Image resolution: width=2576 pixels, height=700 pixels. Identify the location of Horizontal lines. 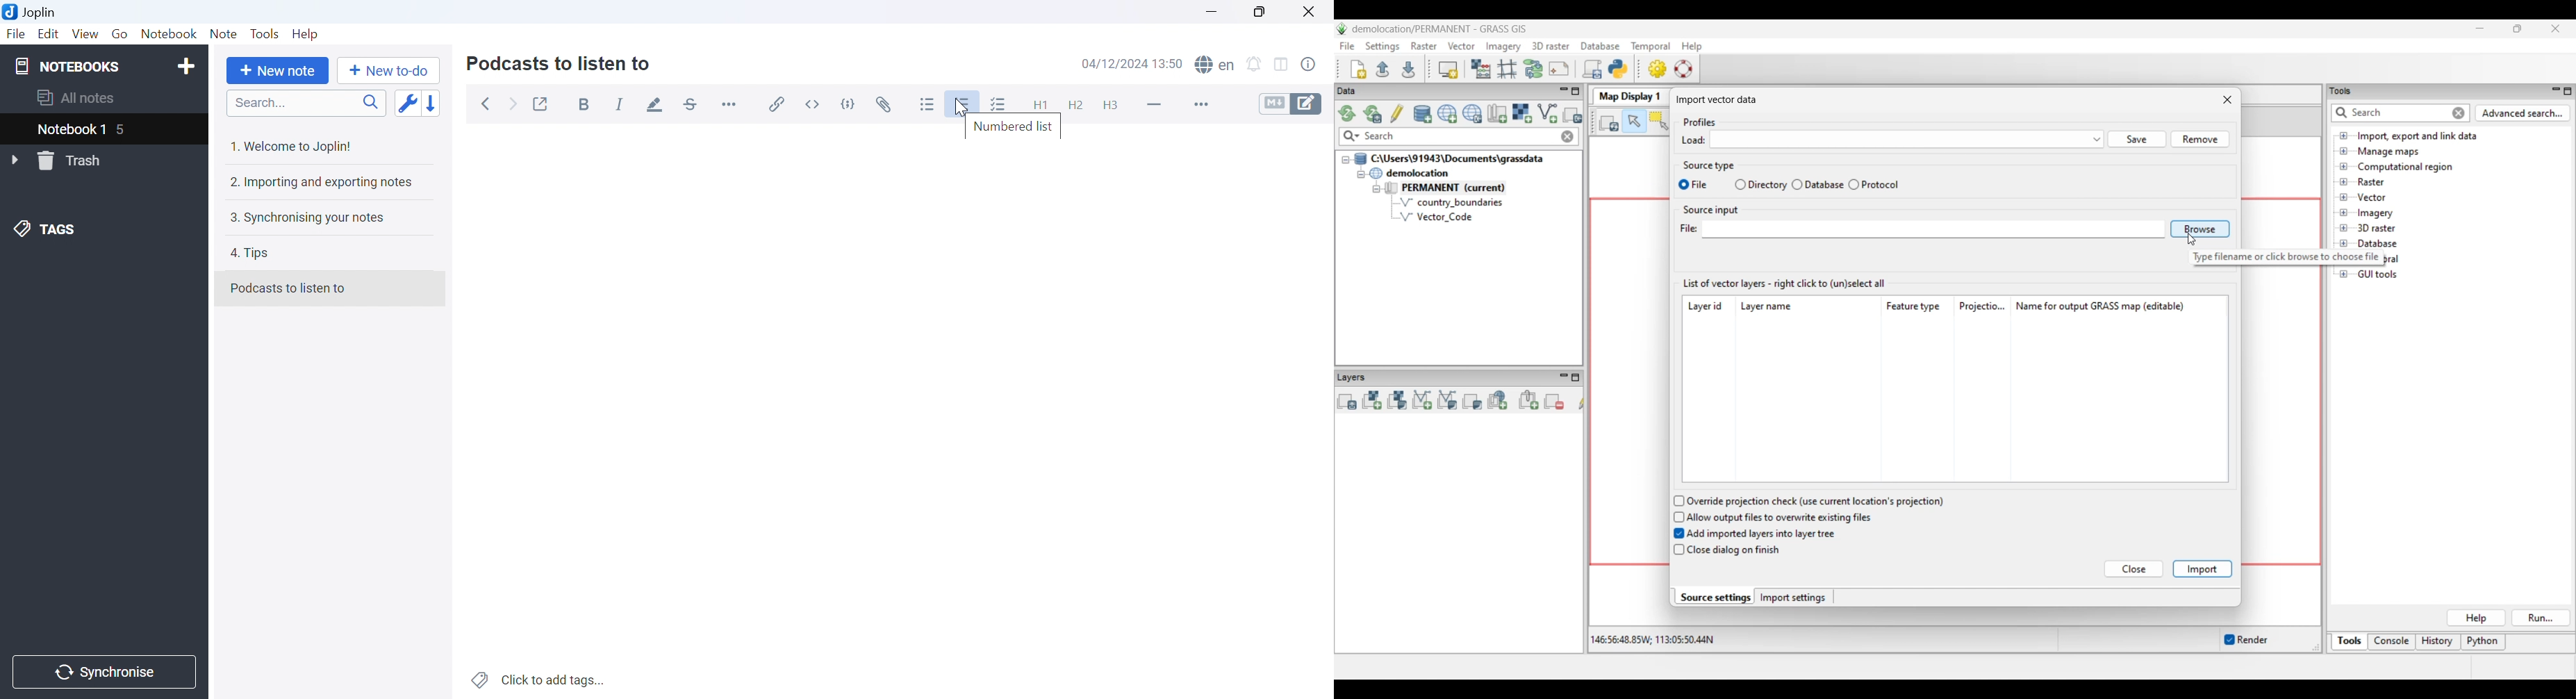
(1154, 104).